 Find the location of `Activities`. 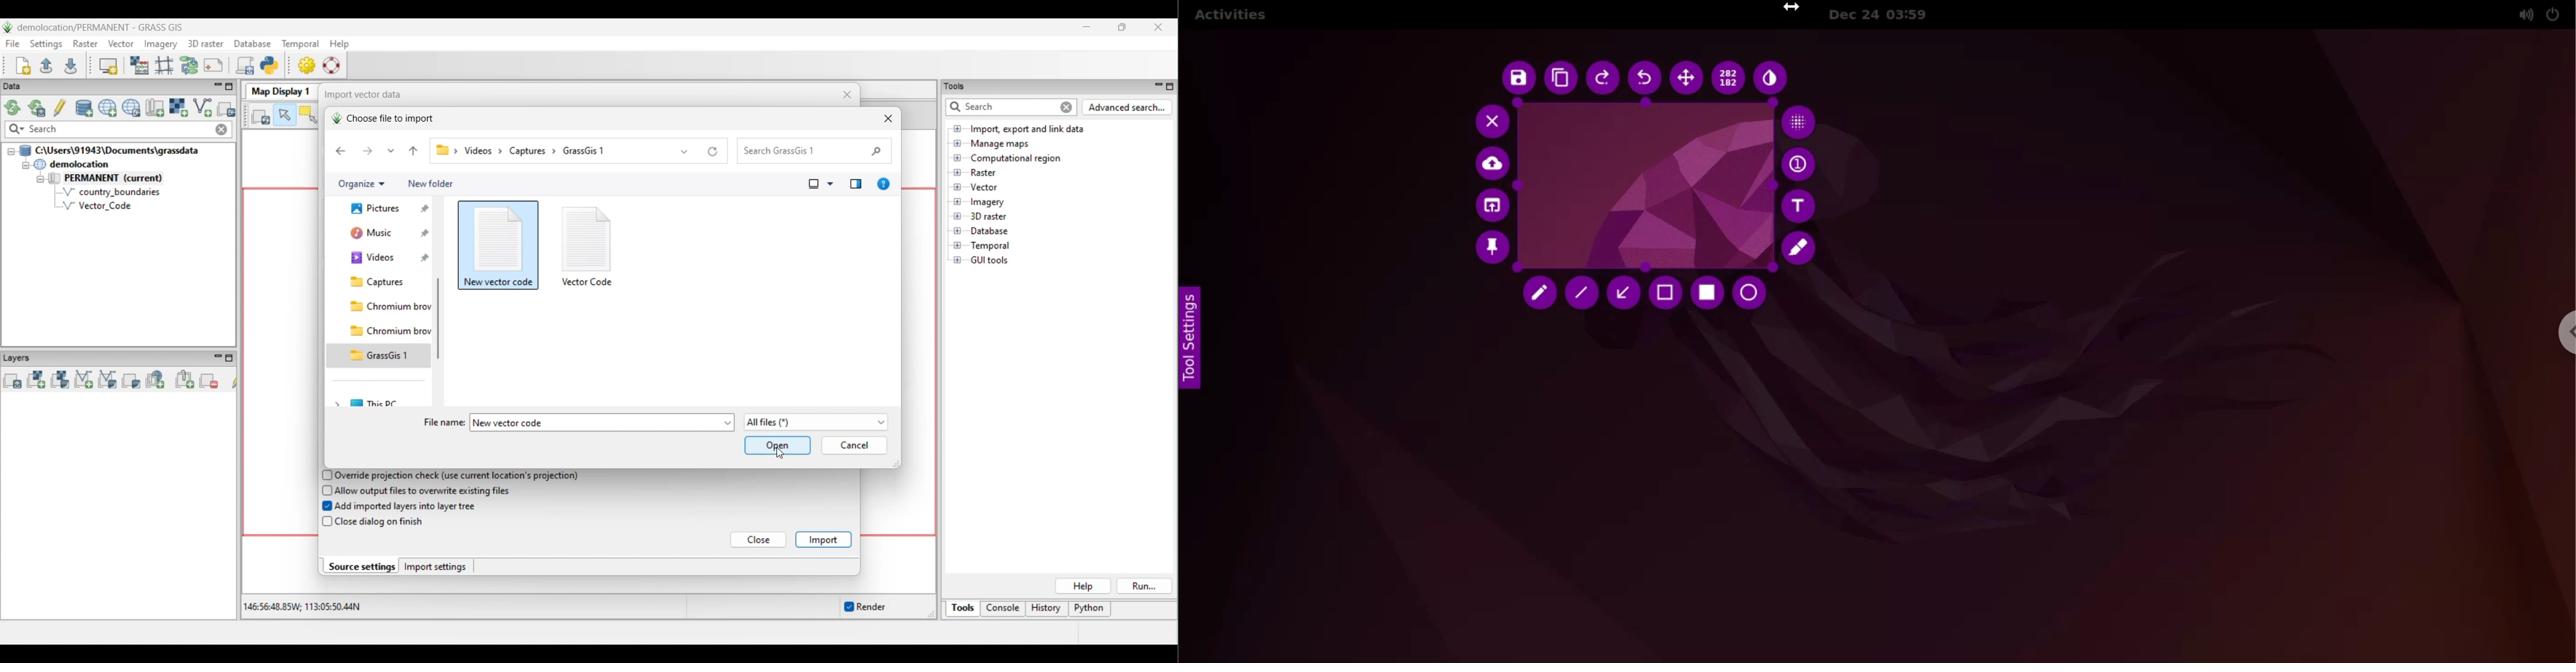

Activities is located at coordinates (1229, 15).